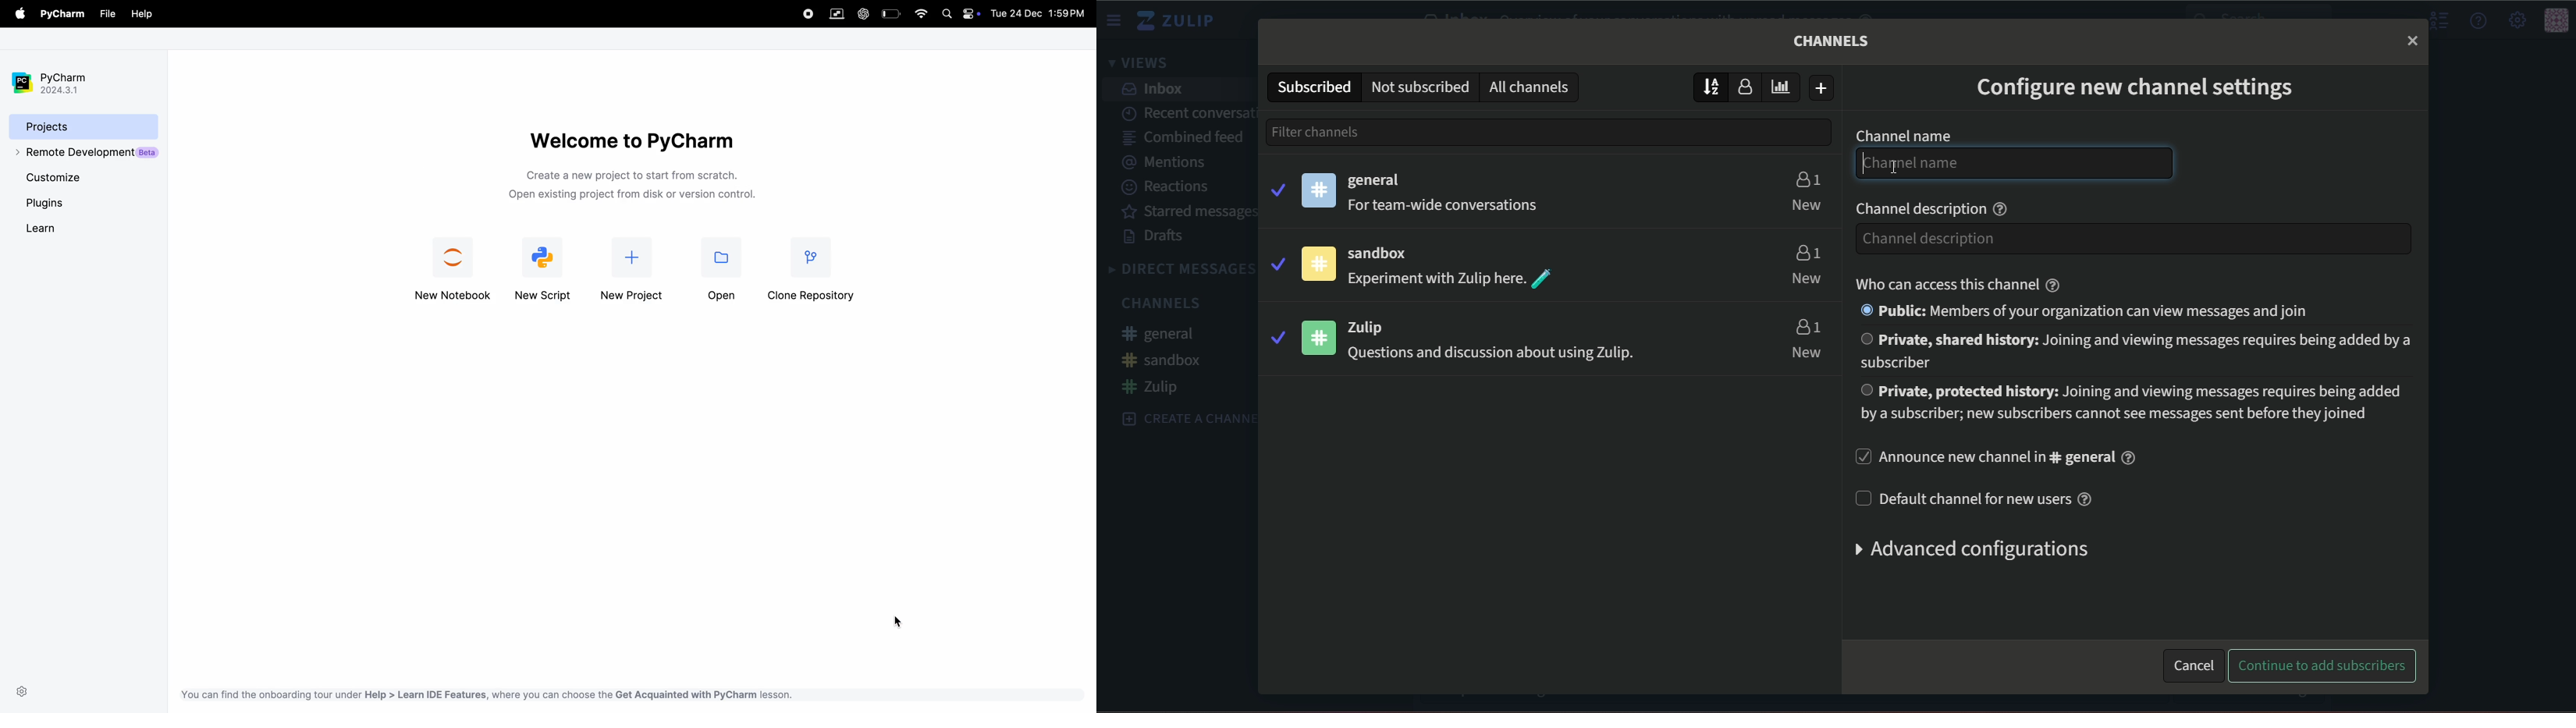 This screenshot has height=728, width=2576. What do you see at coordinates (1833, 41) in the screenshot?
I see `Channels` at bounding box center [1833, 41].